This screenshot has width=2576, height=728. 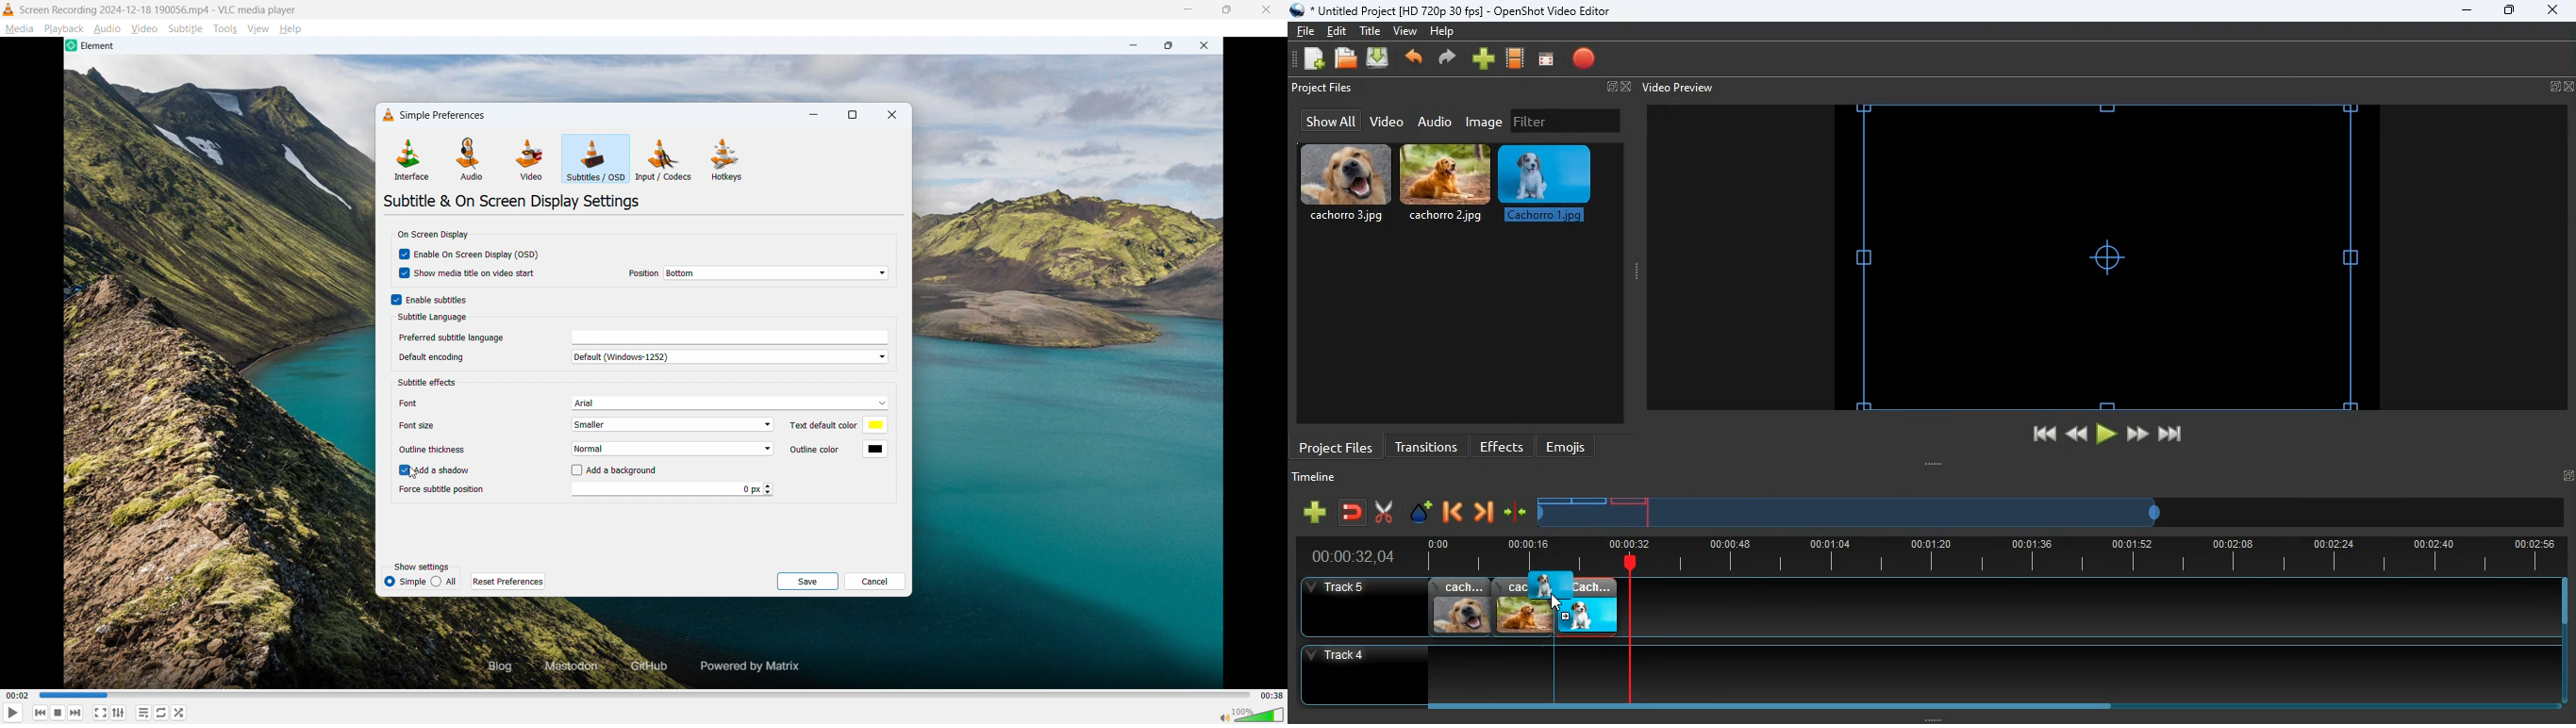 What do you see at coordinates (1546, 60) in the screenshot?
I see `screen` at bounding box center [1546, 60].